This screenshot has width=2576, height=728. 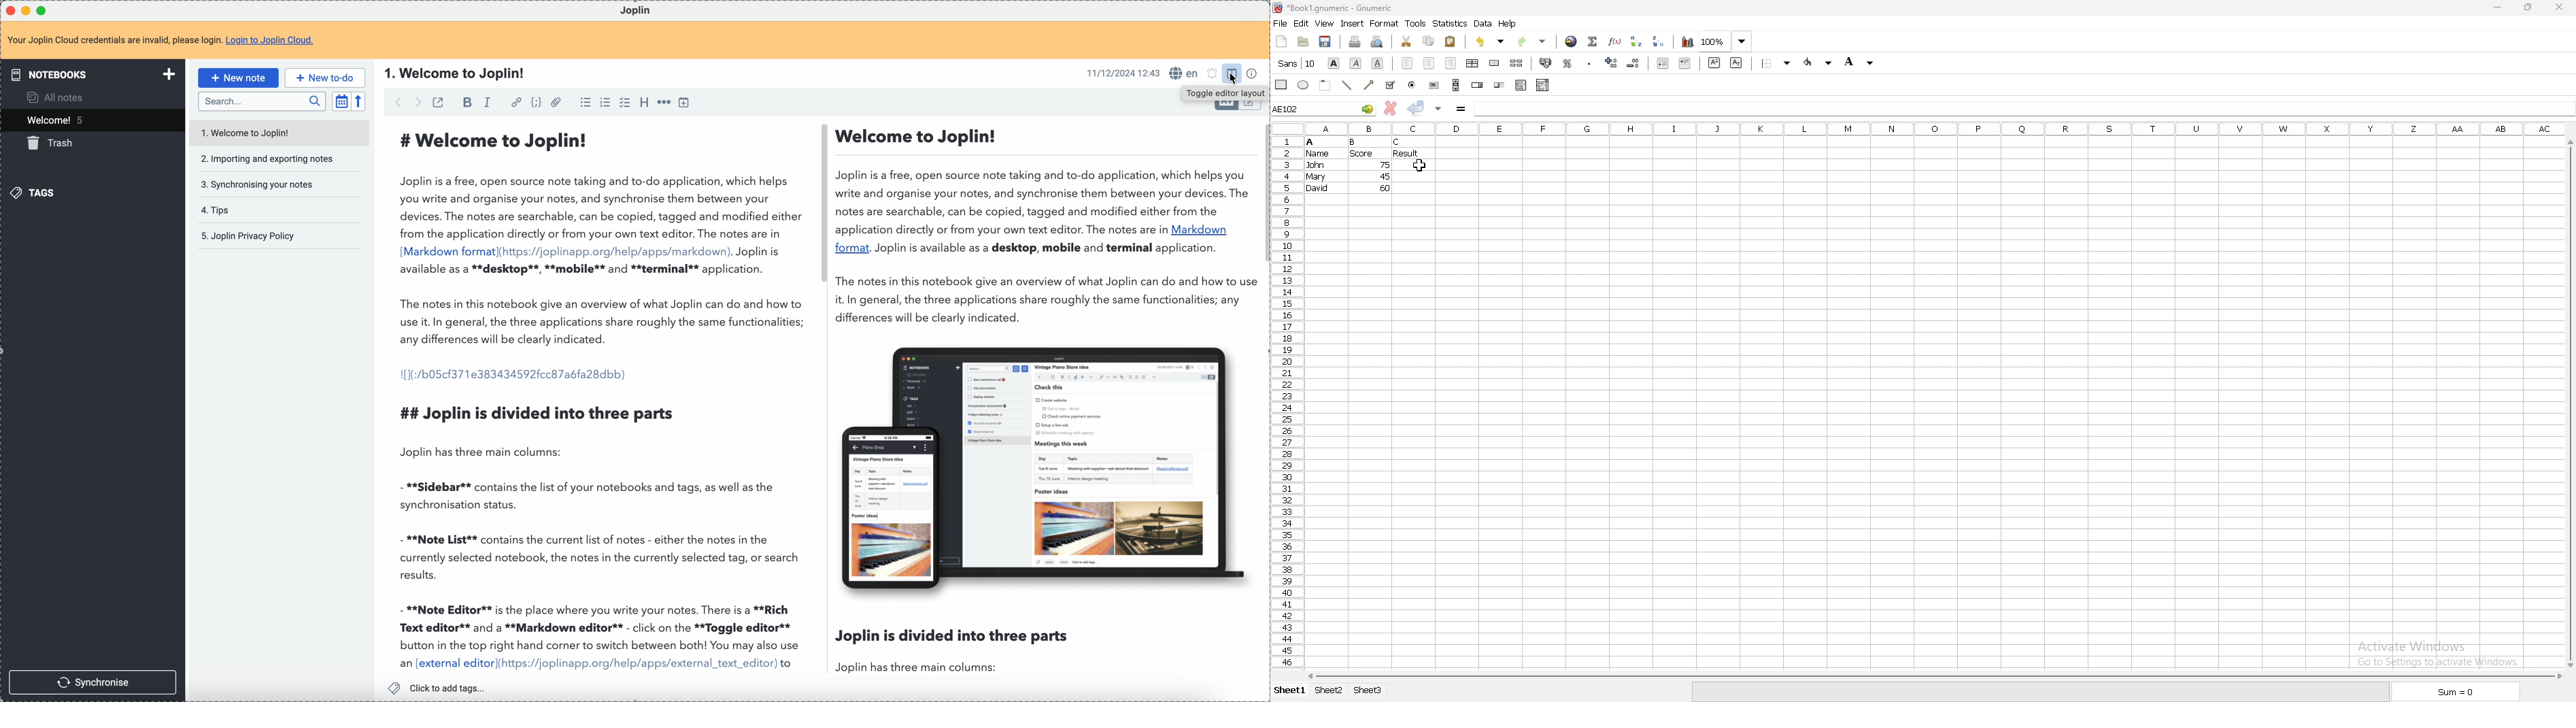 What do you see at coordinates (582, 271) in the screenshot?
I see `available as a **desktop**, **mobile** and **terminal** application.` at bounding box center [582, 271].